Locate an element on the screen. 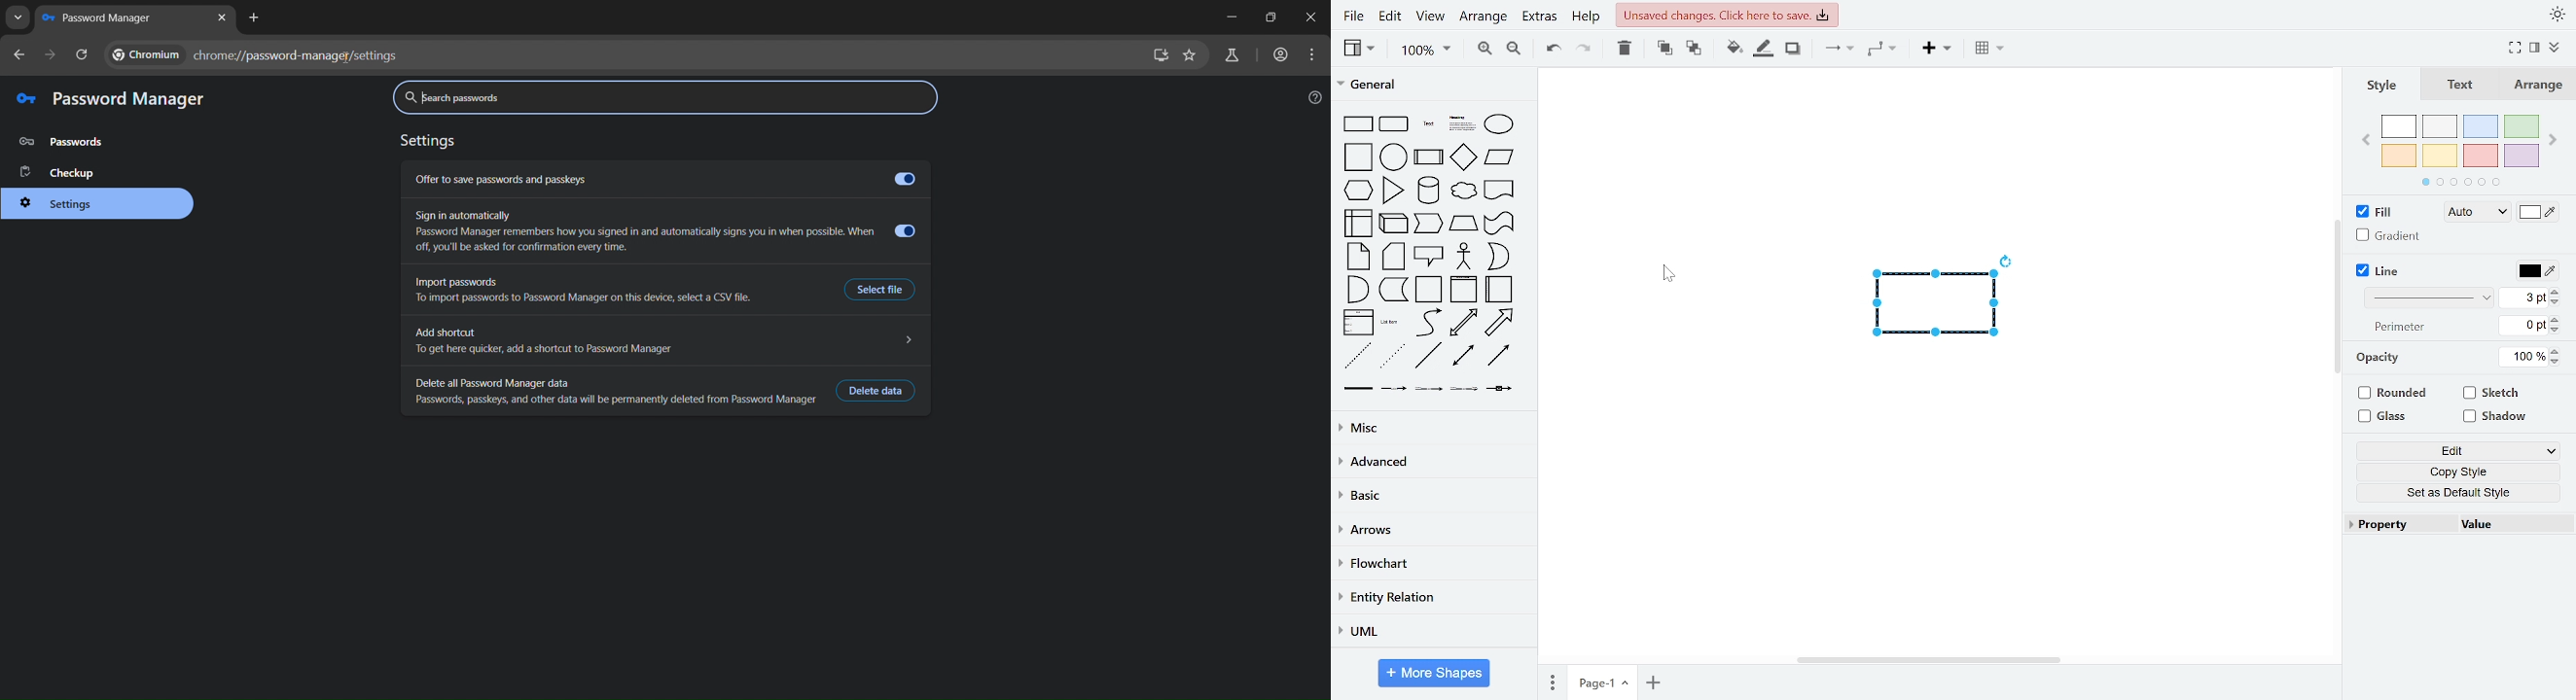 The height and width of the screenshot is (700, 2576). general shapes is located at coordinates (1458, 191).